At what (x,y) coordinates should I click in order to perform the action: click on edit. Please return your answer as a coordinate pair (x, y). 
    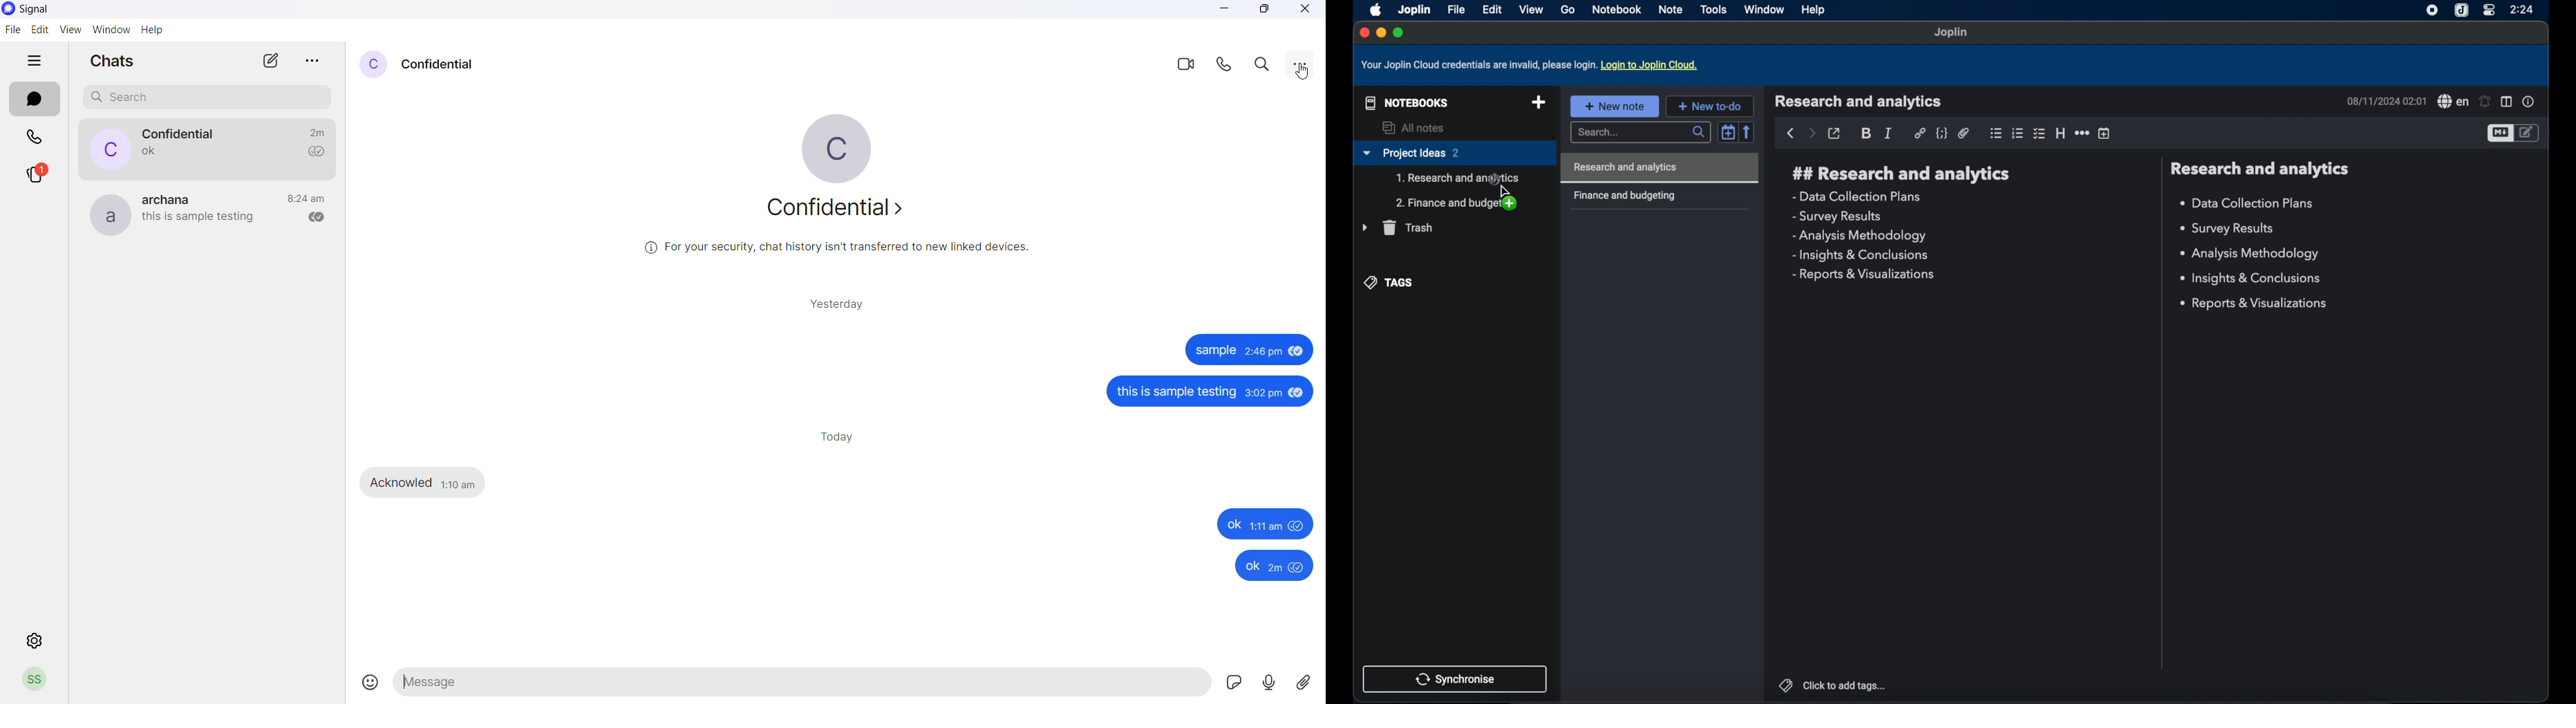
    Looking at the image, I should click on (1492, 9).